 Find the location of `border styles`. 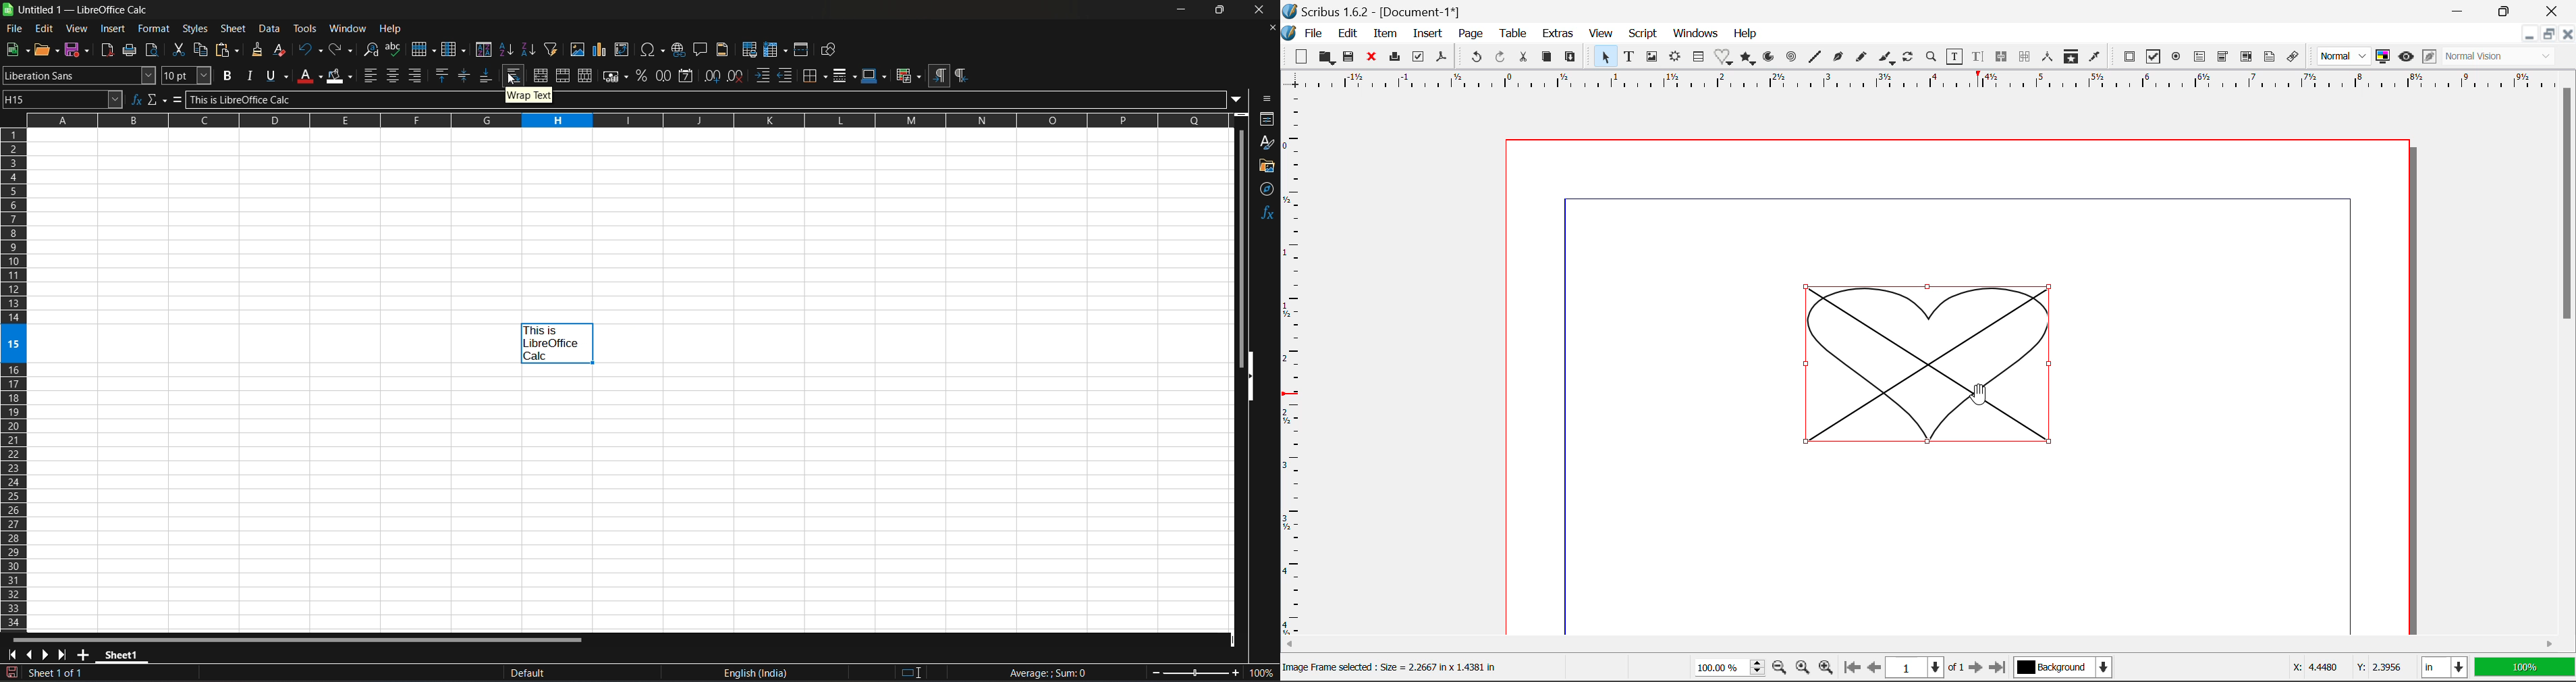

border styles is located at coordinates (844, 75).